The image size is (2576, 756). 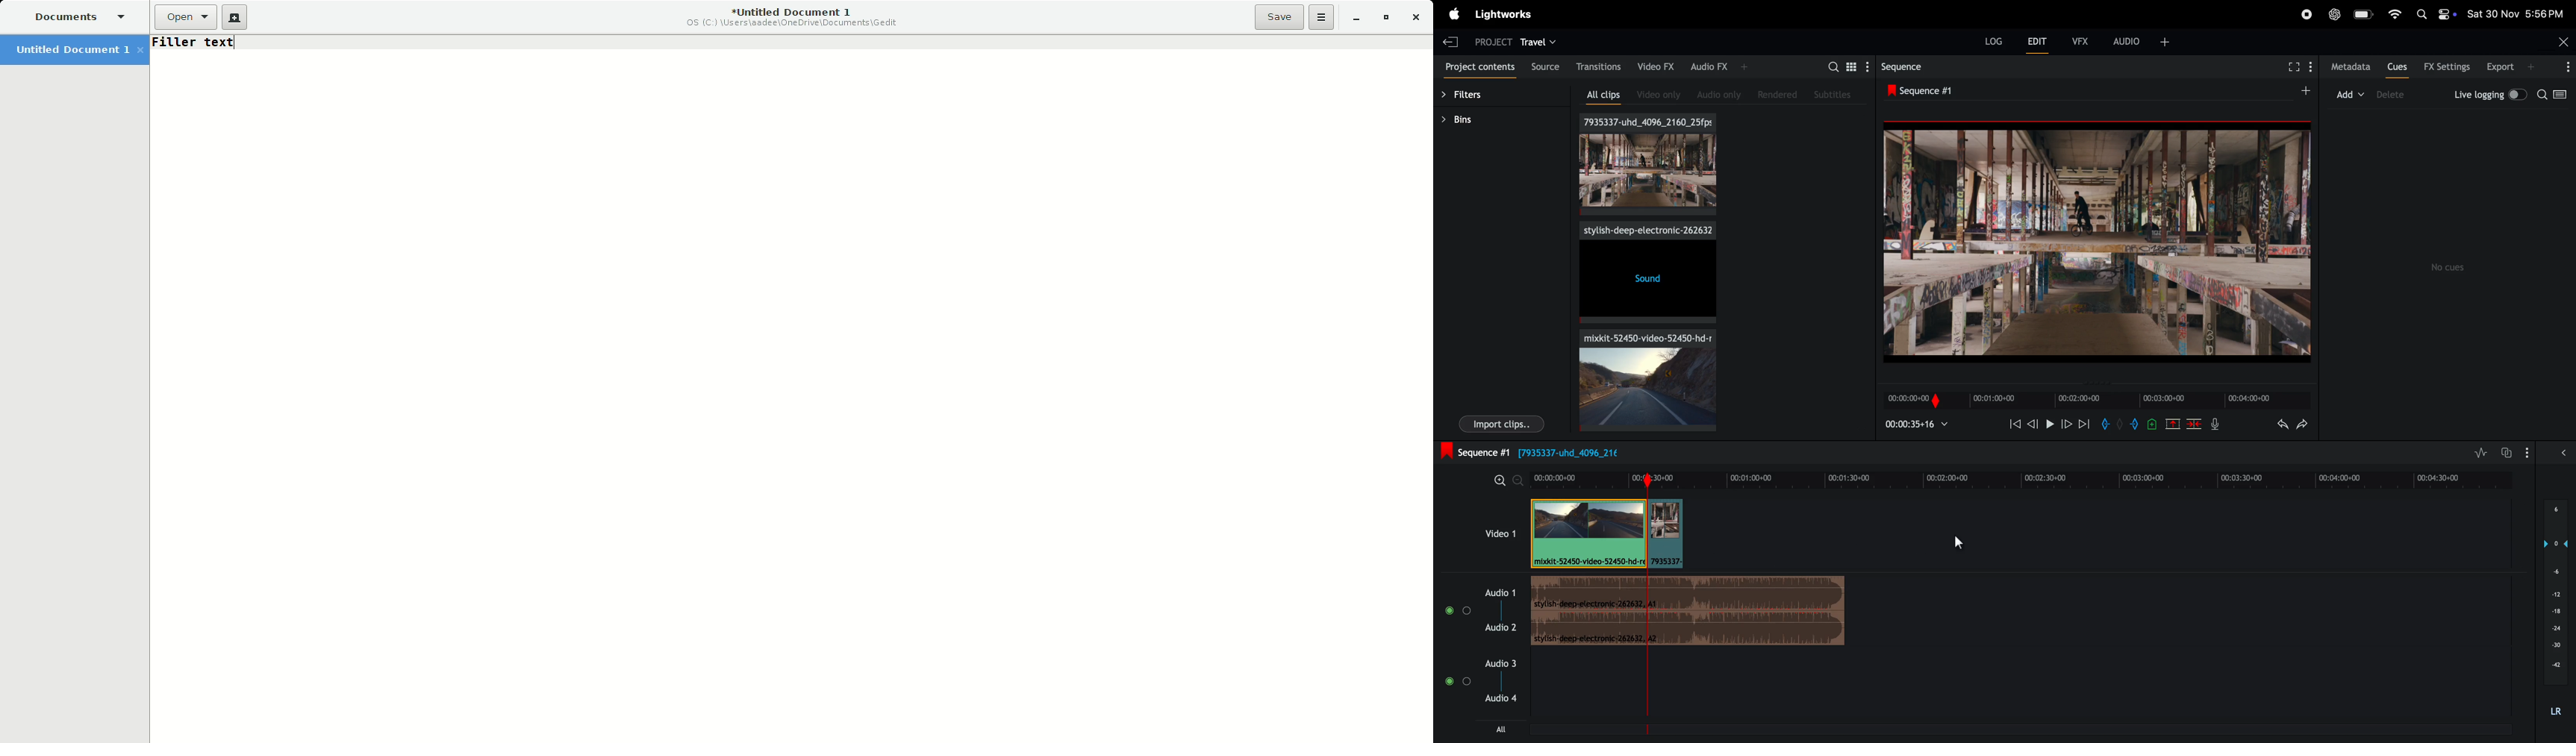 I want to click on exit, so click(x=1451, y=42).